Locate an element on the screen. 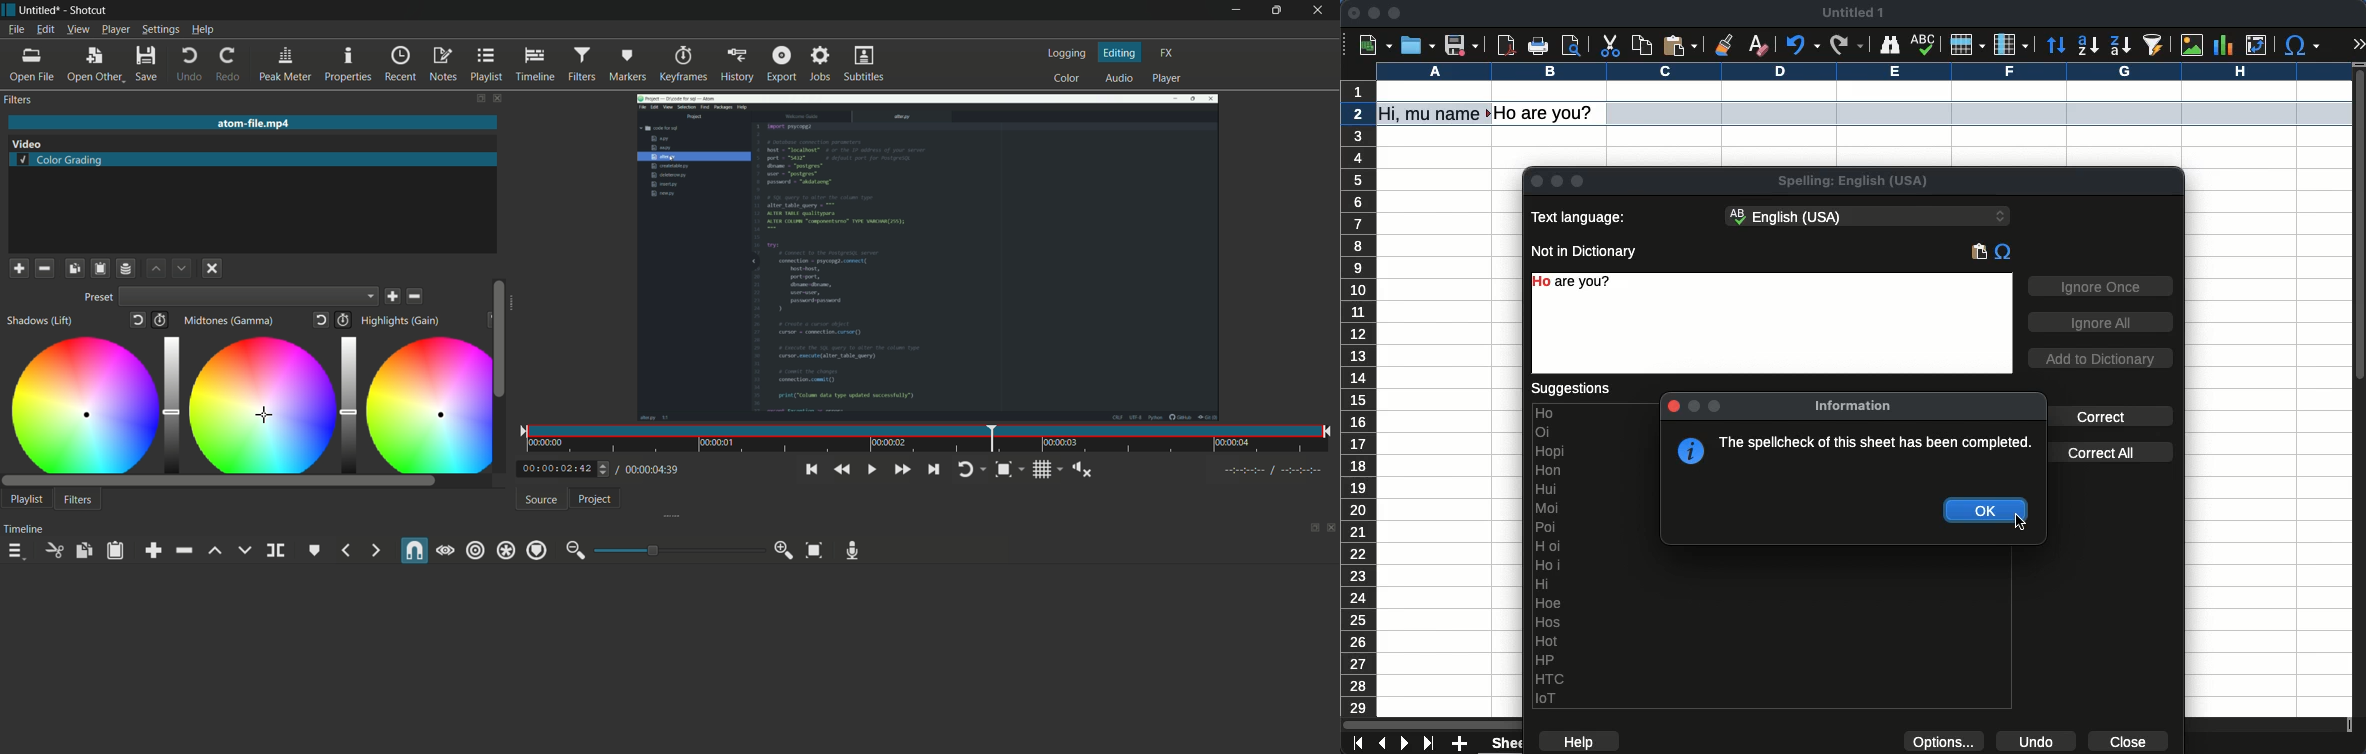 The width and height of the screenshot is (2380, 756). expand is located at coordinates (2360, 45).